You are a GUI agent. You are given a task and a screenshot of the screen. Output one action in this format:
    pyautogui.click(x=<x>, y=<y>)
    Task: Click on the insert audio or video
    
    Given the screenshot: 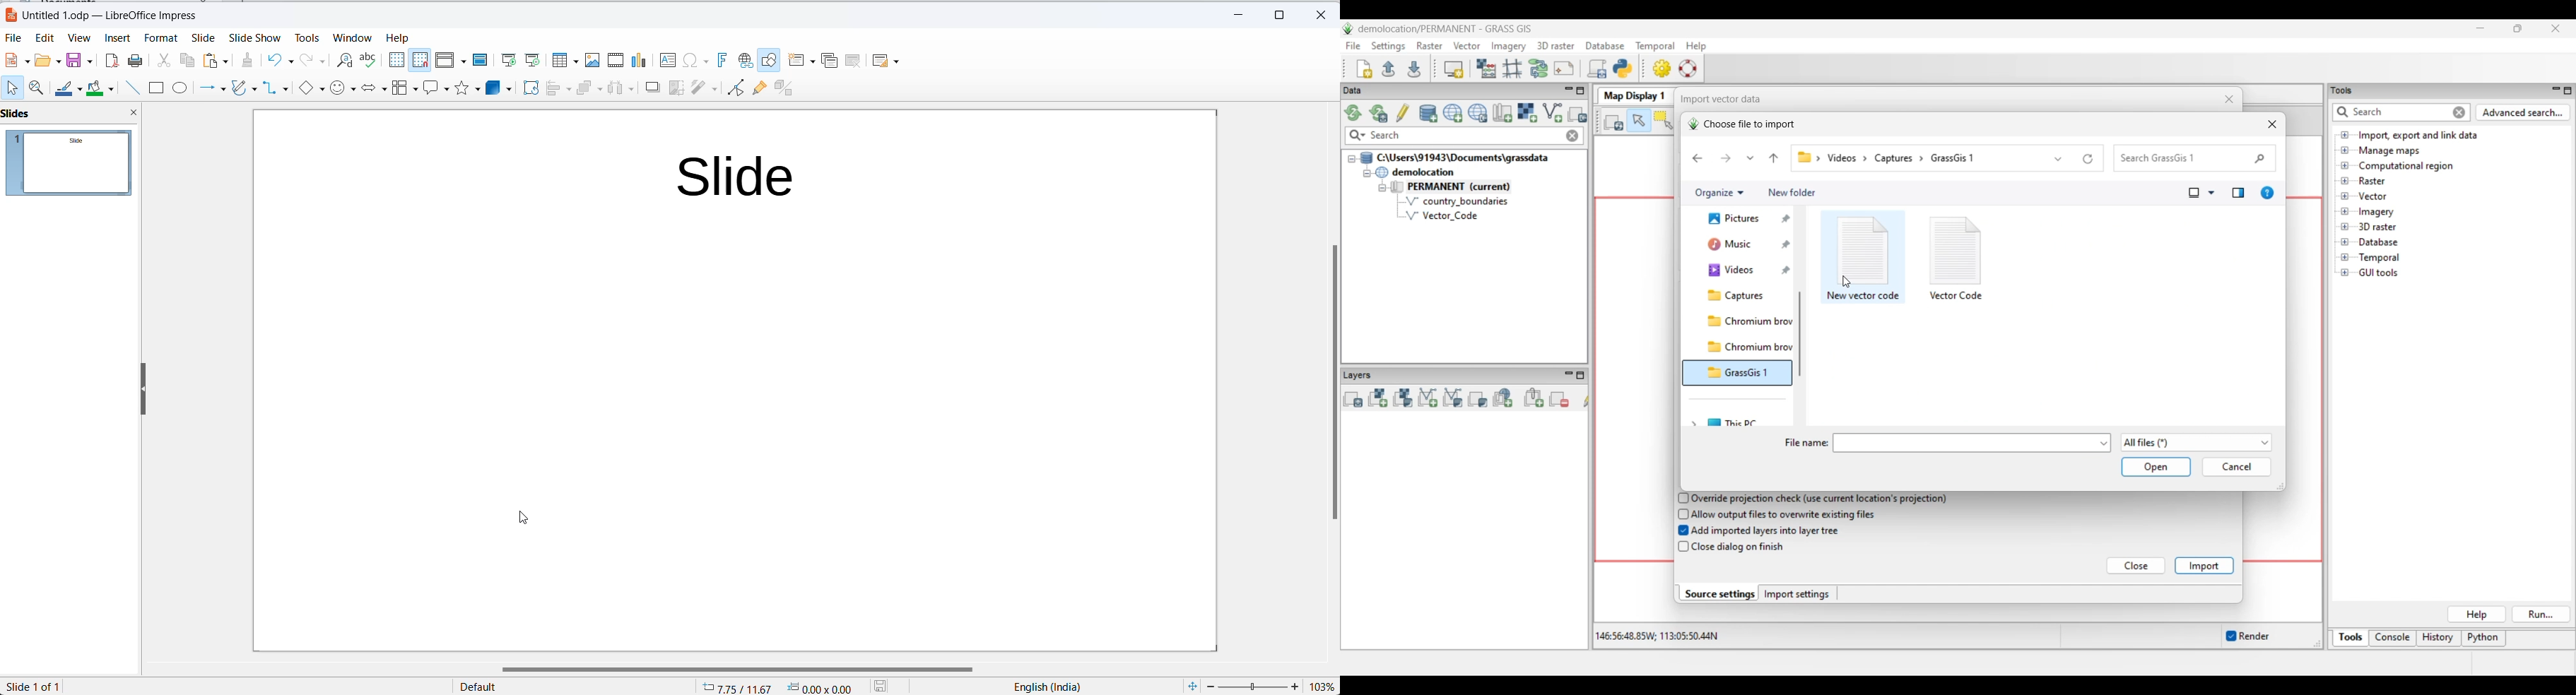 What is the action you would take?
    pyautogui.click(x=616, y=59)
    